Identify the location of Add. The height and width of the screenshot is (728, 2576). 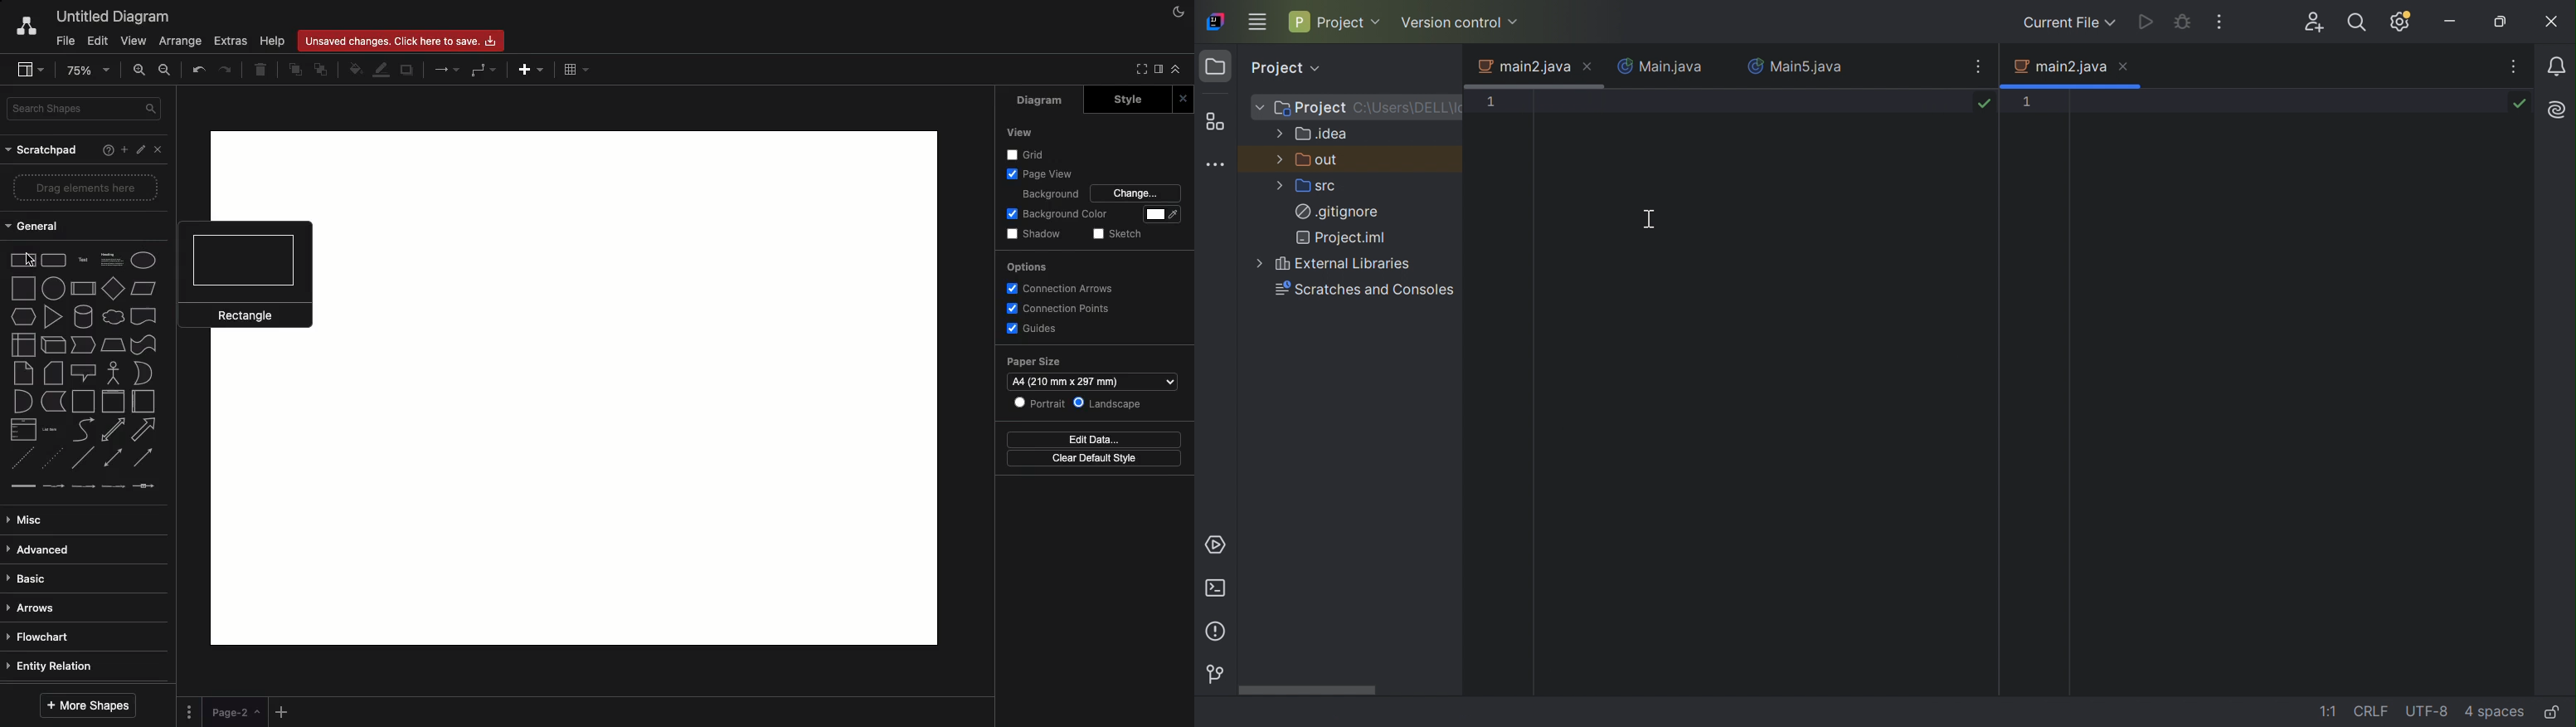
(284, 711).